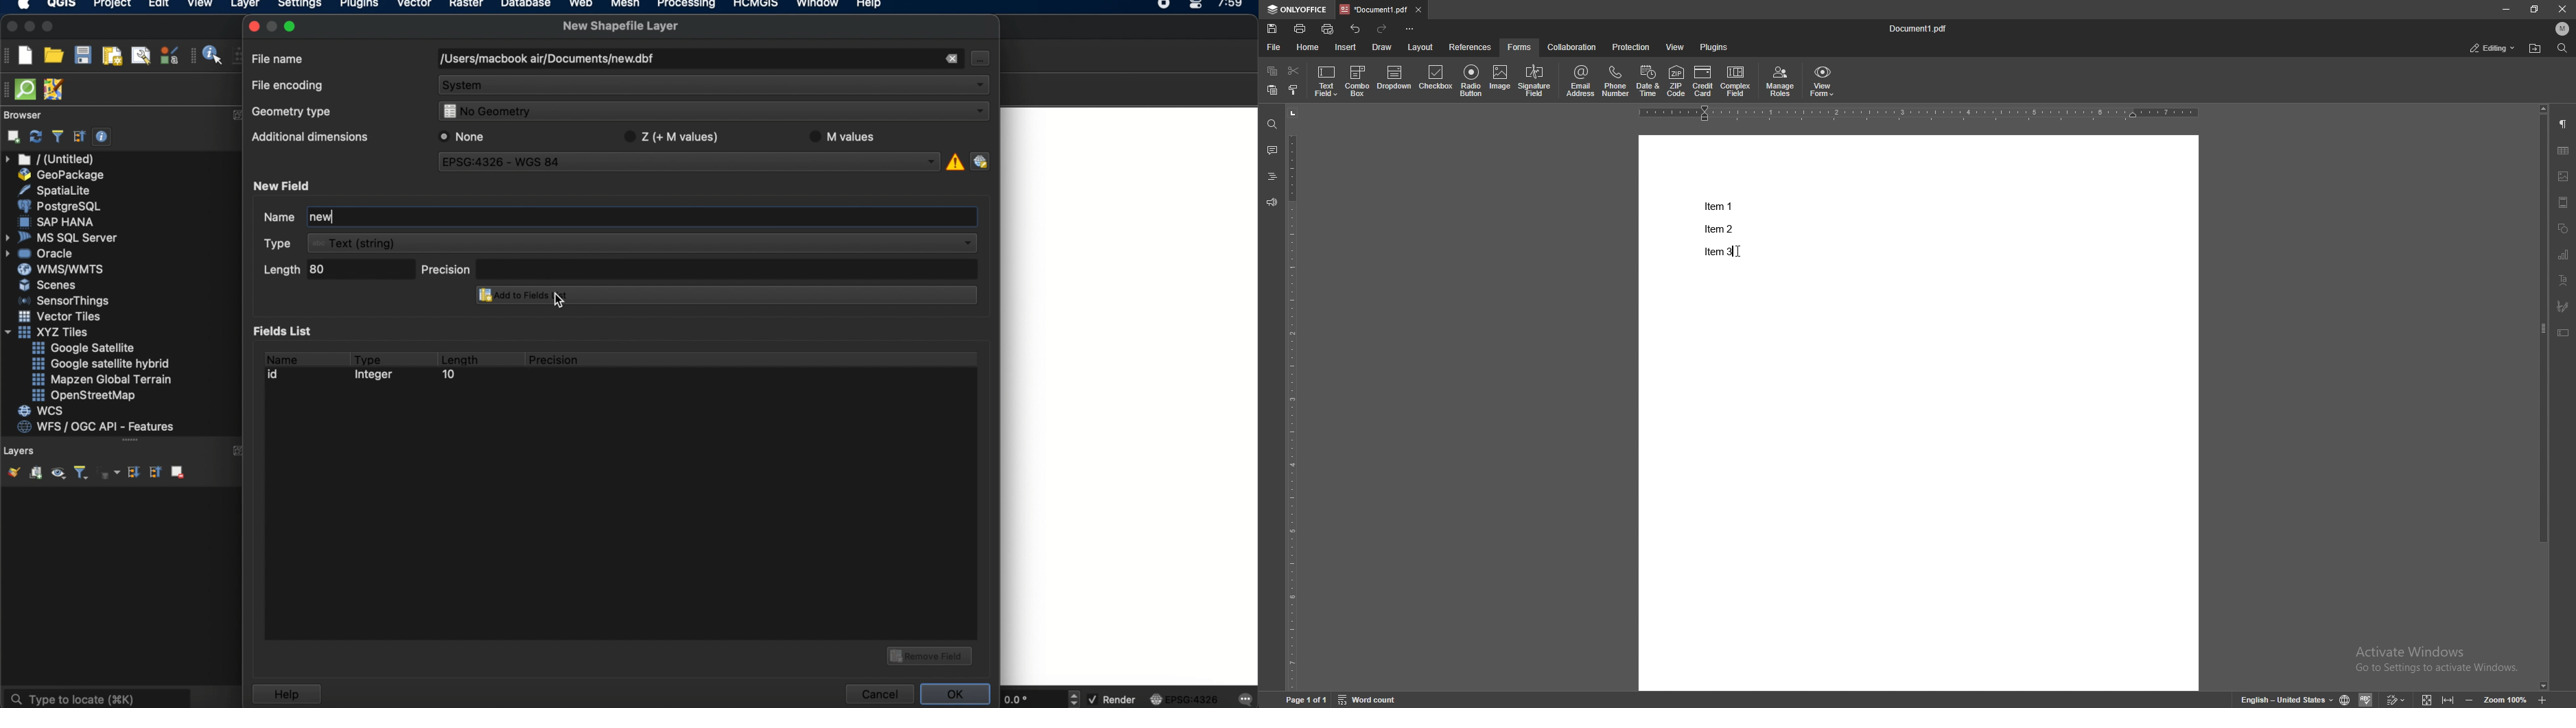  What do you see at coordinates (848, 136) in the screenshot?
I see `M values` at bounding box center [848, 136].